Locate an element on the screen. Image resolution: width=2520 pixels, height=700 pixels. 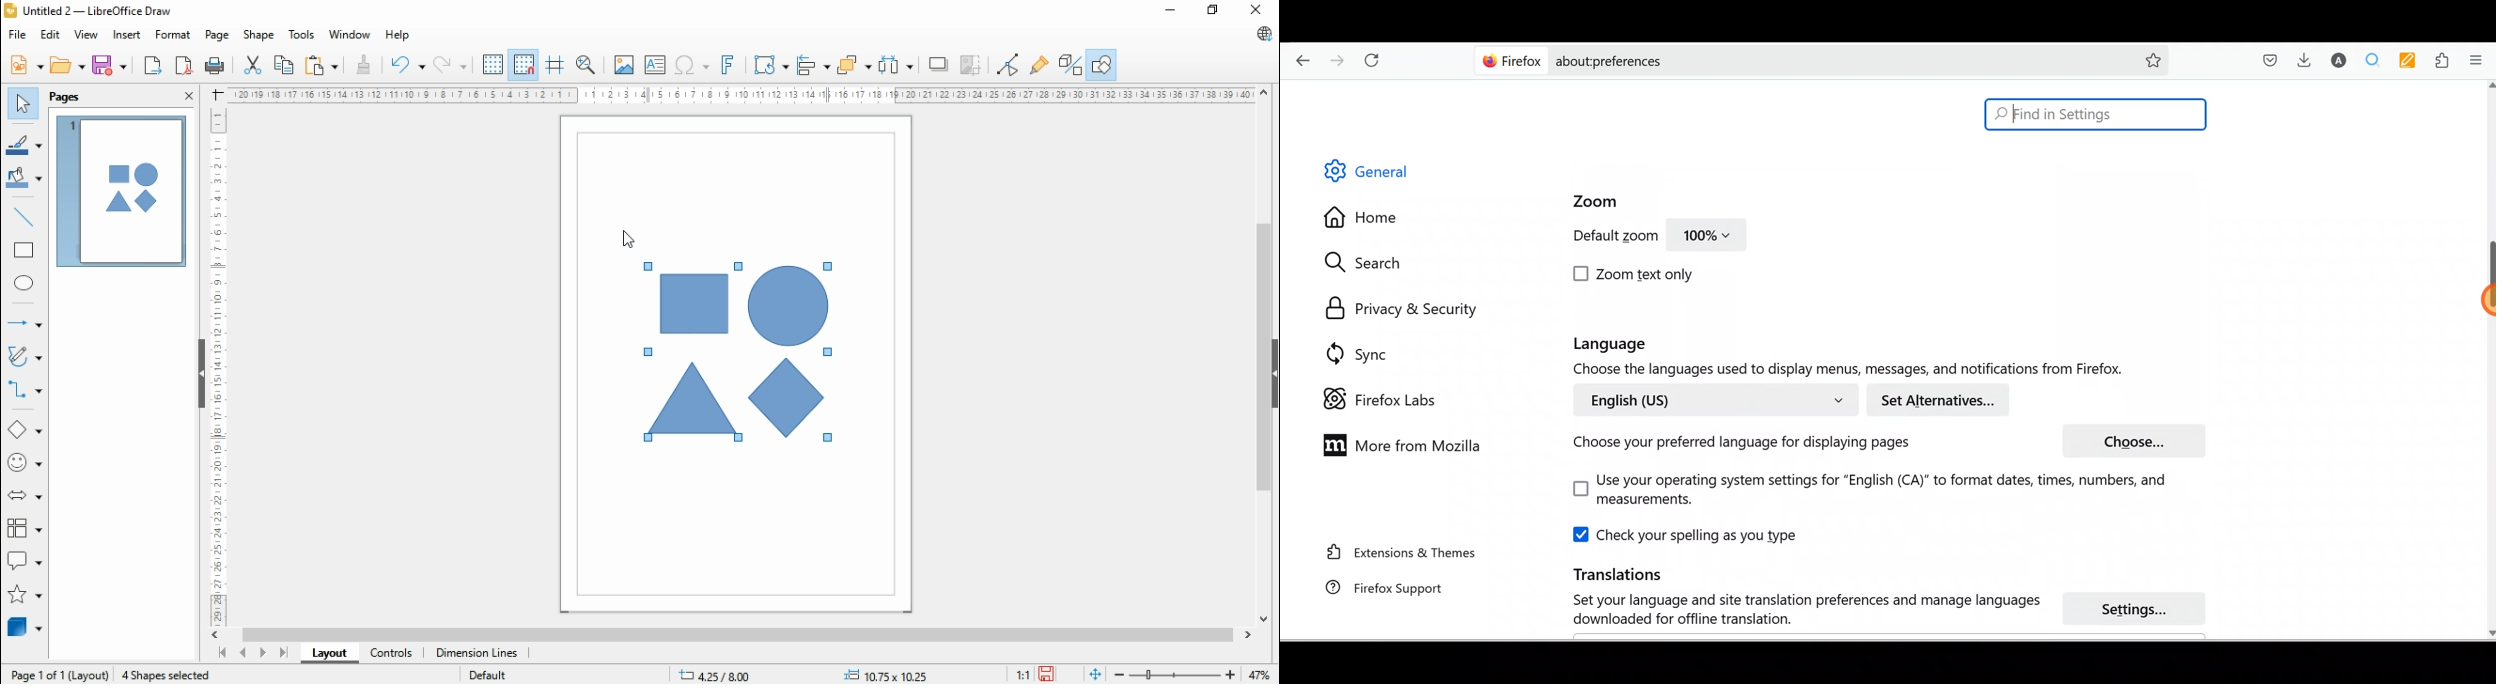
English (US) is located at coordinates (1713, 399).